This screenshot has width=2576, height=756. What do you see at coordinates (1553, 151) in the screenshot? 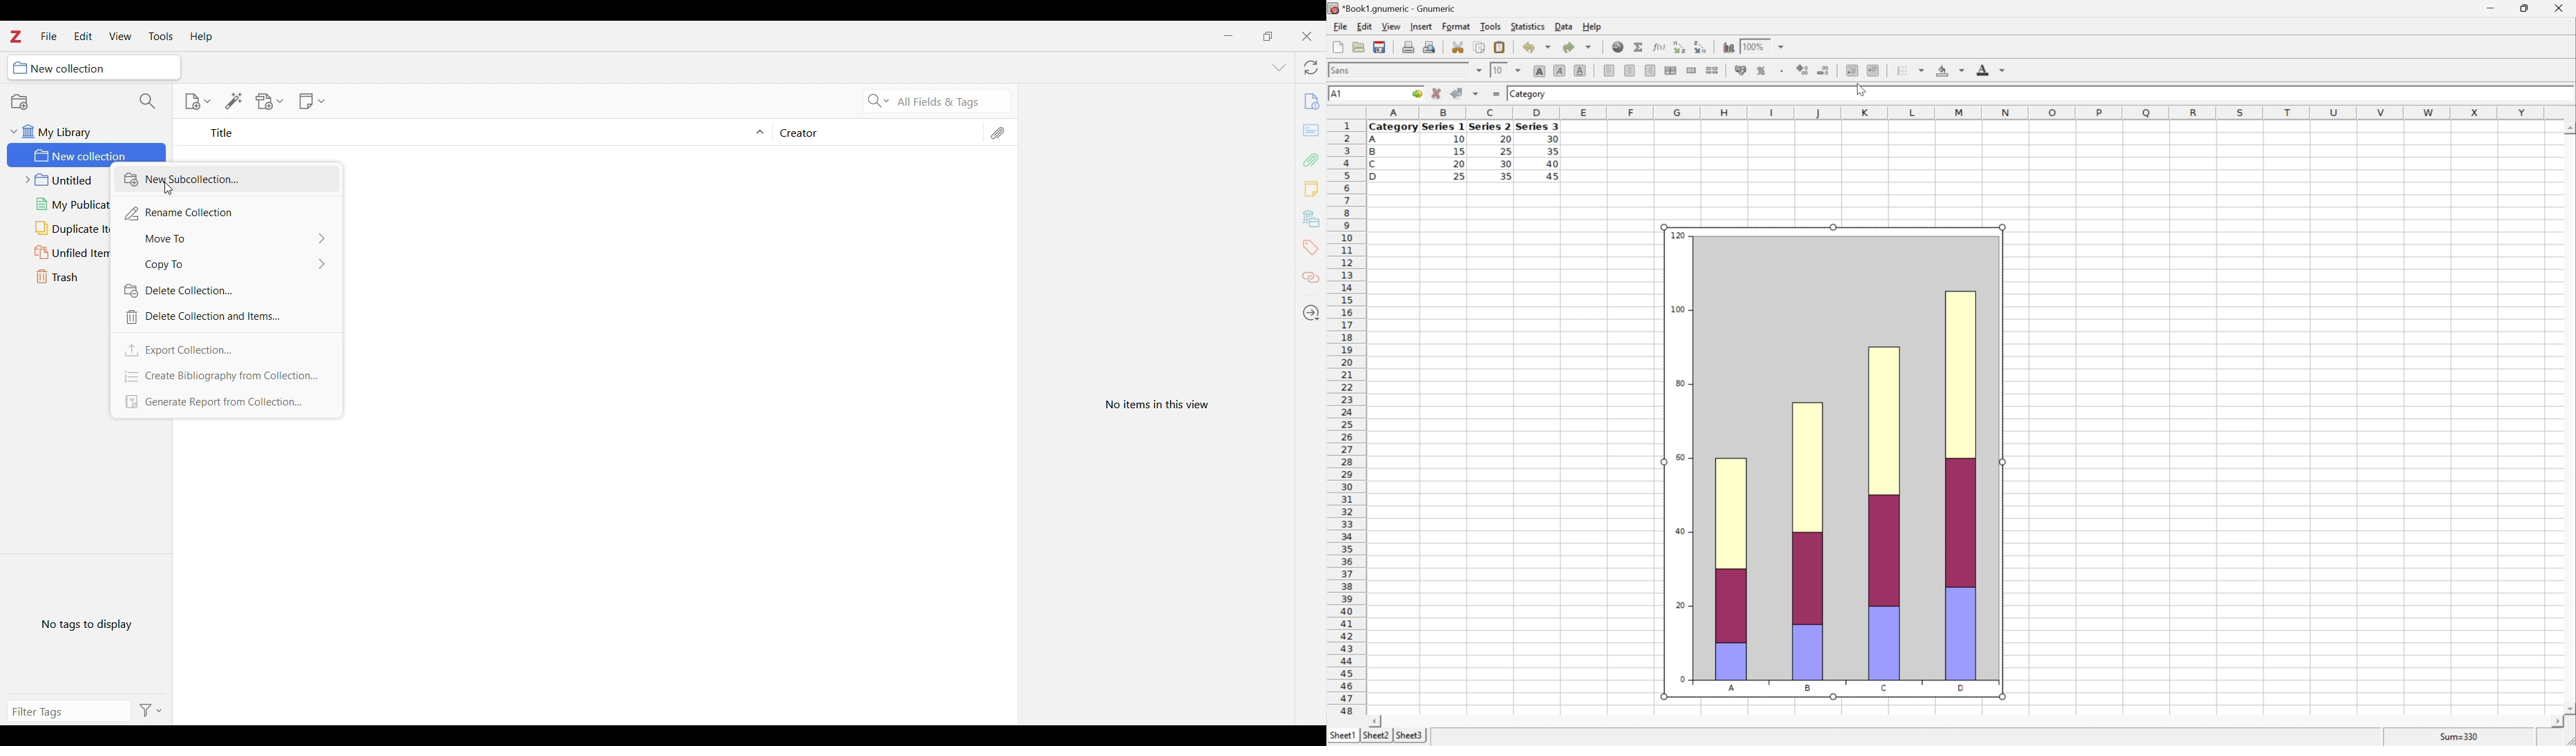
I see `35` at bounding box center [1553, 151].